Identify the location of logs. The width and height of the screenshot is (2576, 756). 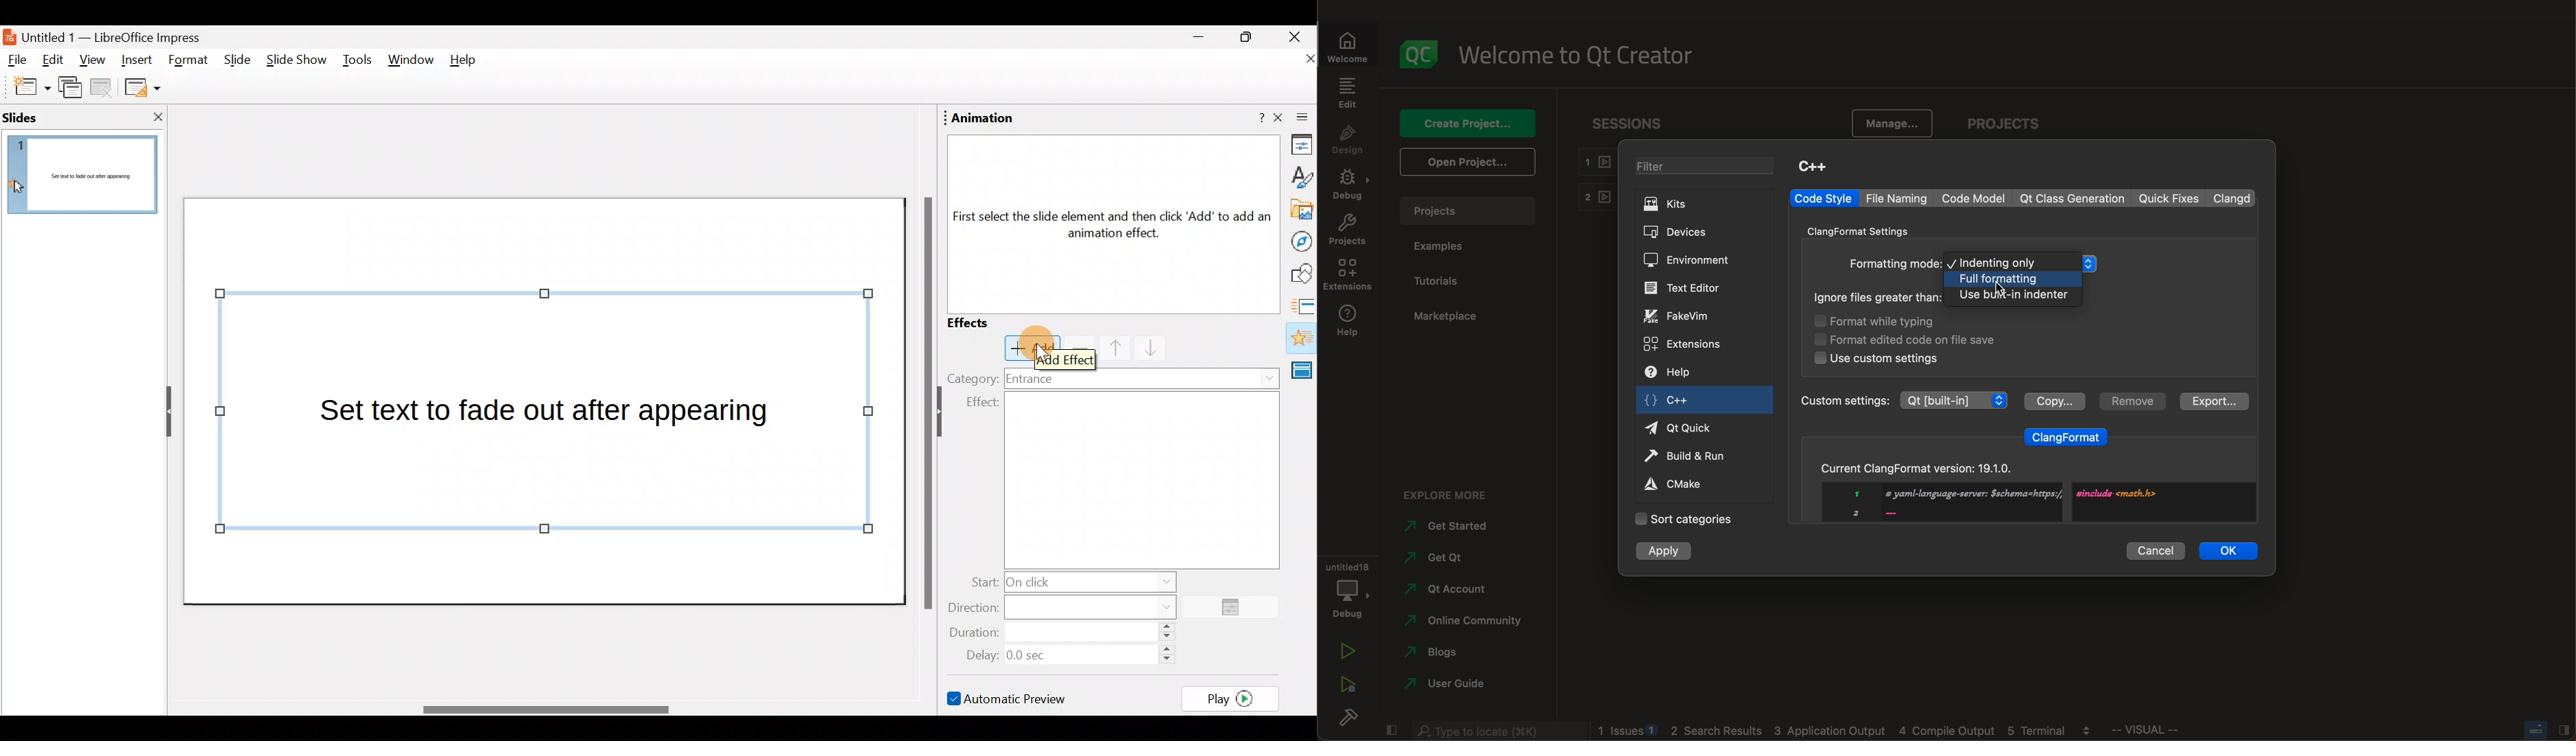
(1851, 731).